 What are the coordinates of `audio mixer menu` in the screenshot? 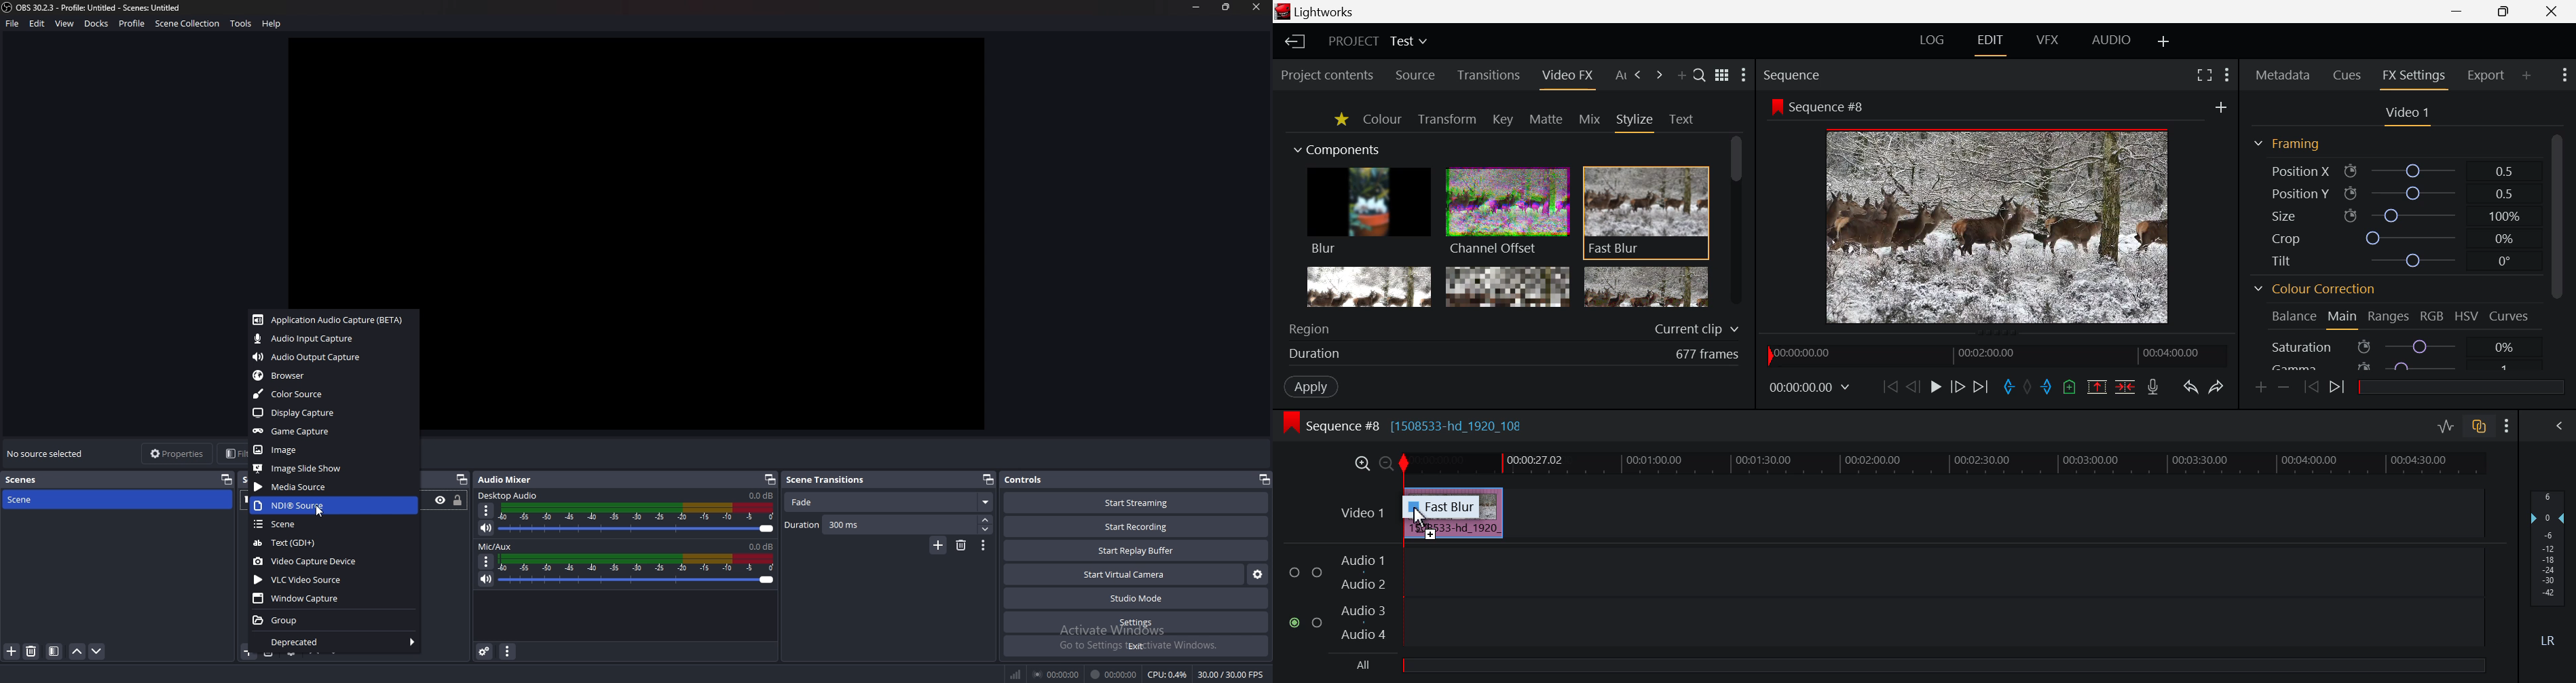 It's located at (507, 652).